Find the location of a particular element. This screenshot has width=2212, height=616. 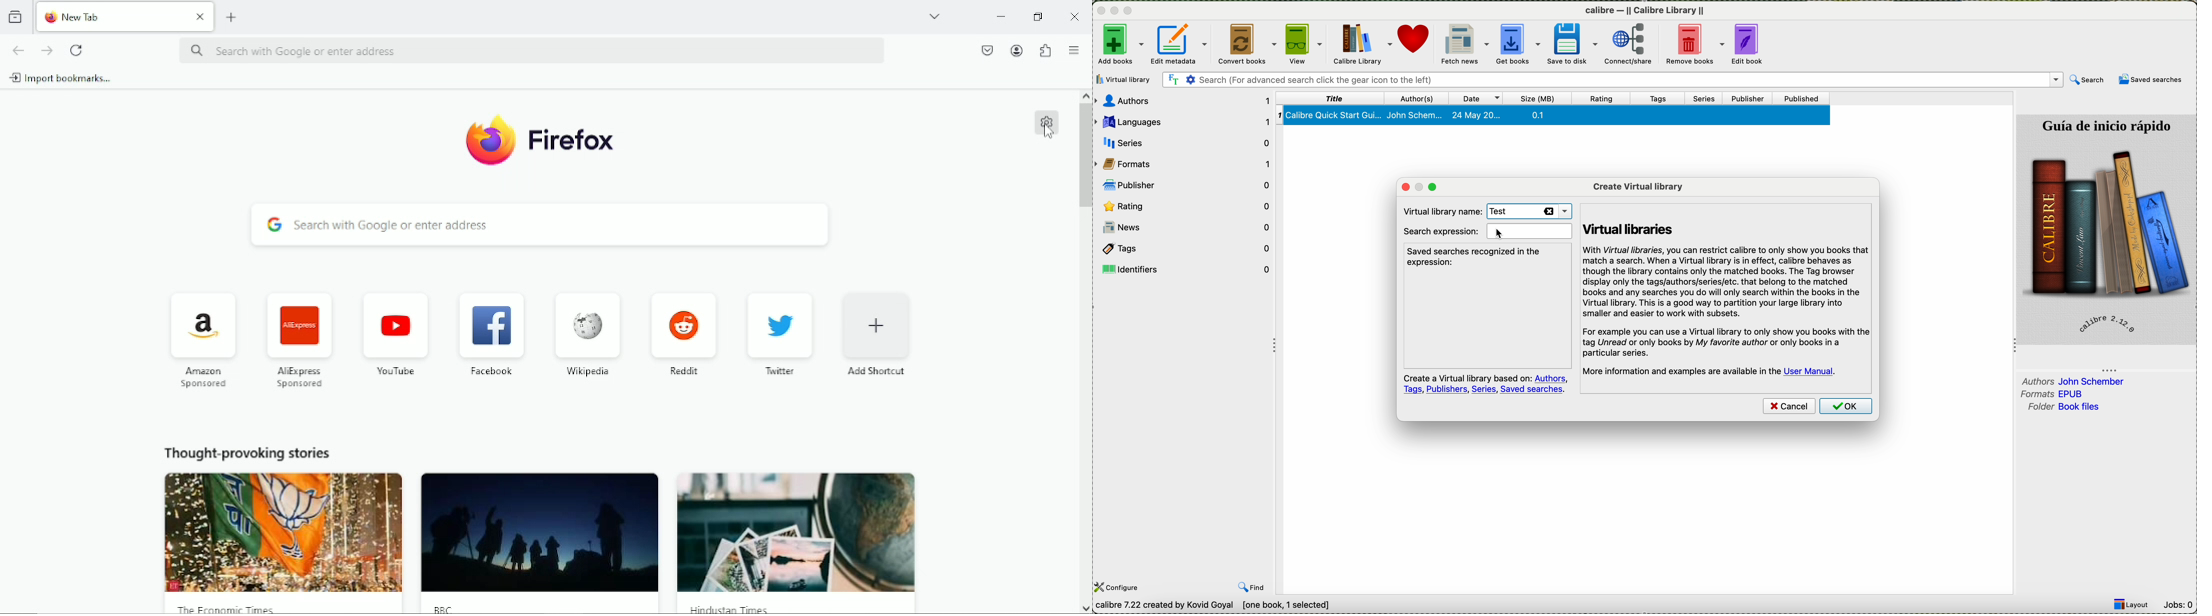

Save to pocket is located at coordinates (986, 50).